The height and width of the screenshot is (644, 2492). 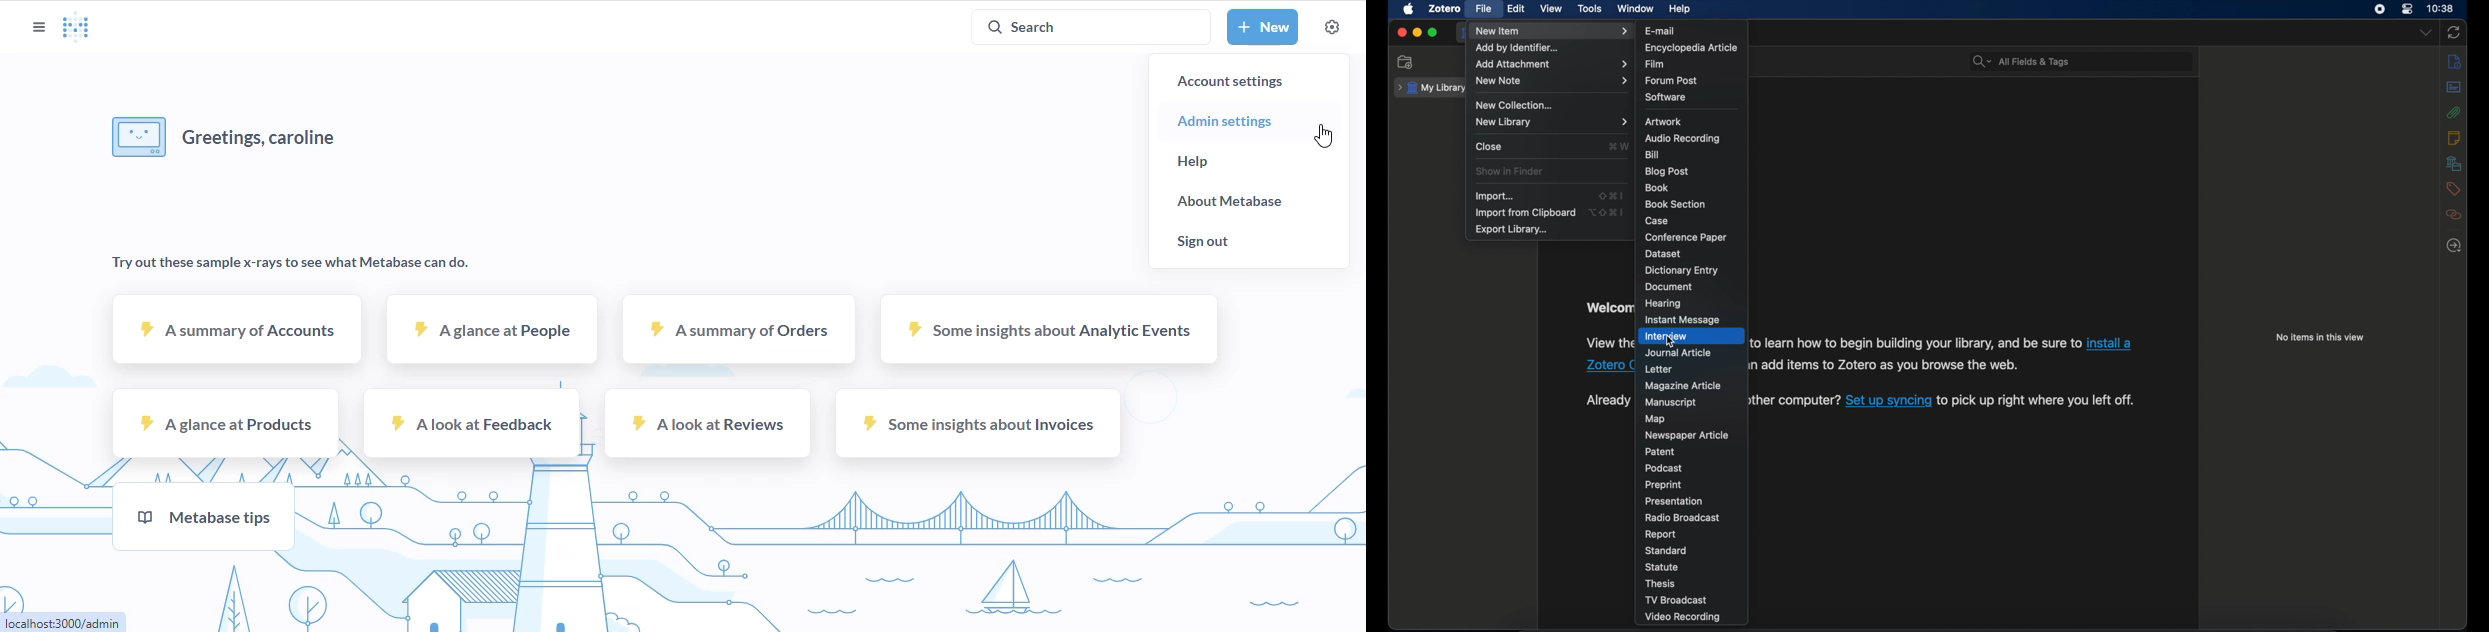 What do you see at coordinates (1416, 33) in the screenshot?
I see `minimize` at bounding box center [1416, 33].